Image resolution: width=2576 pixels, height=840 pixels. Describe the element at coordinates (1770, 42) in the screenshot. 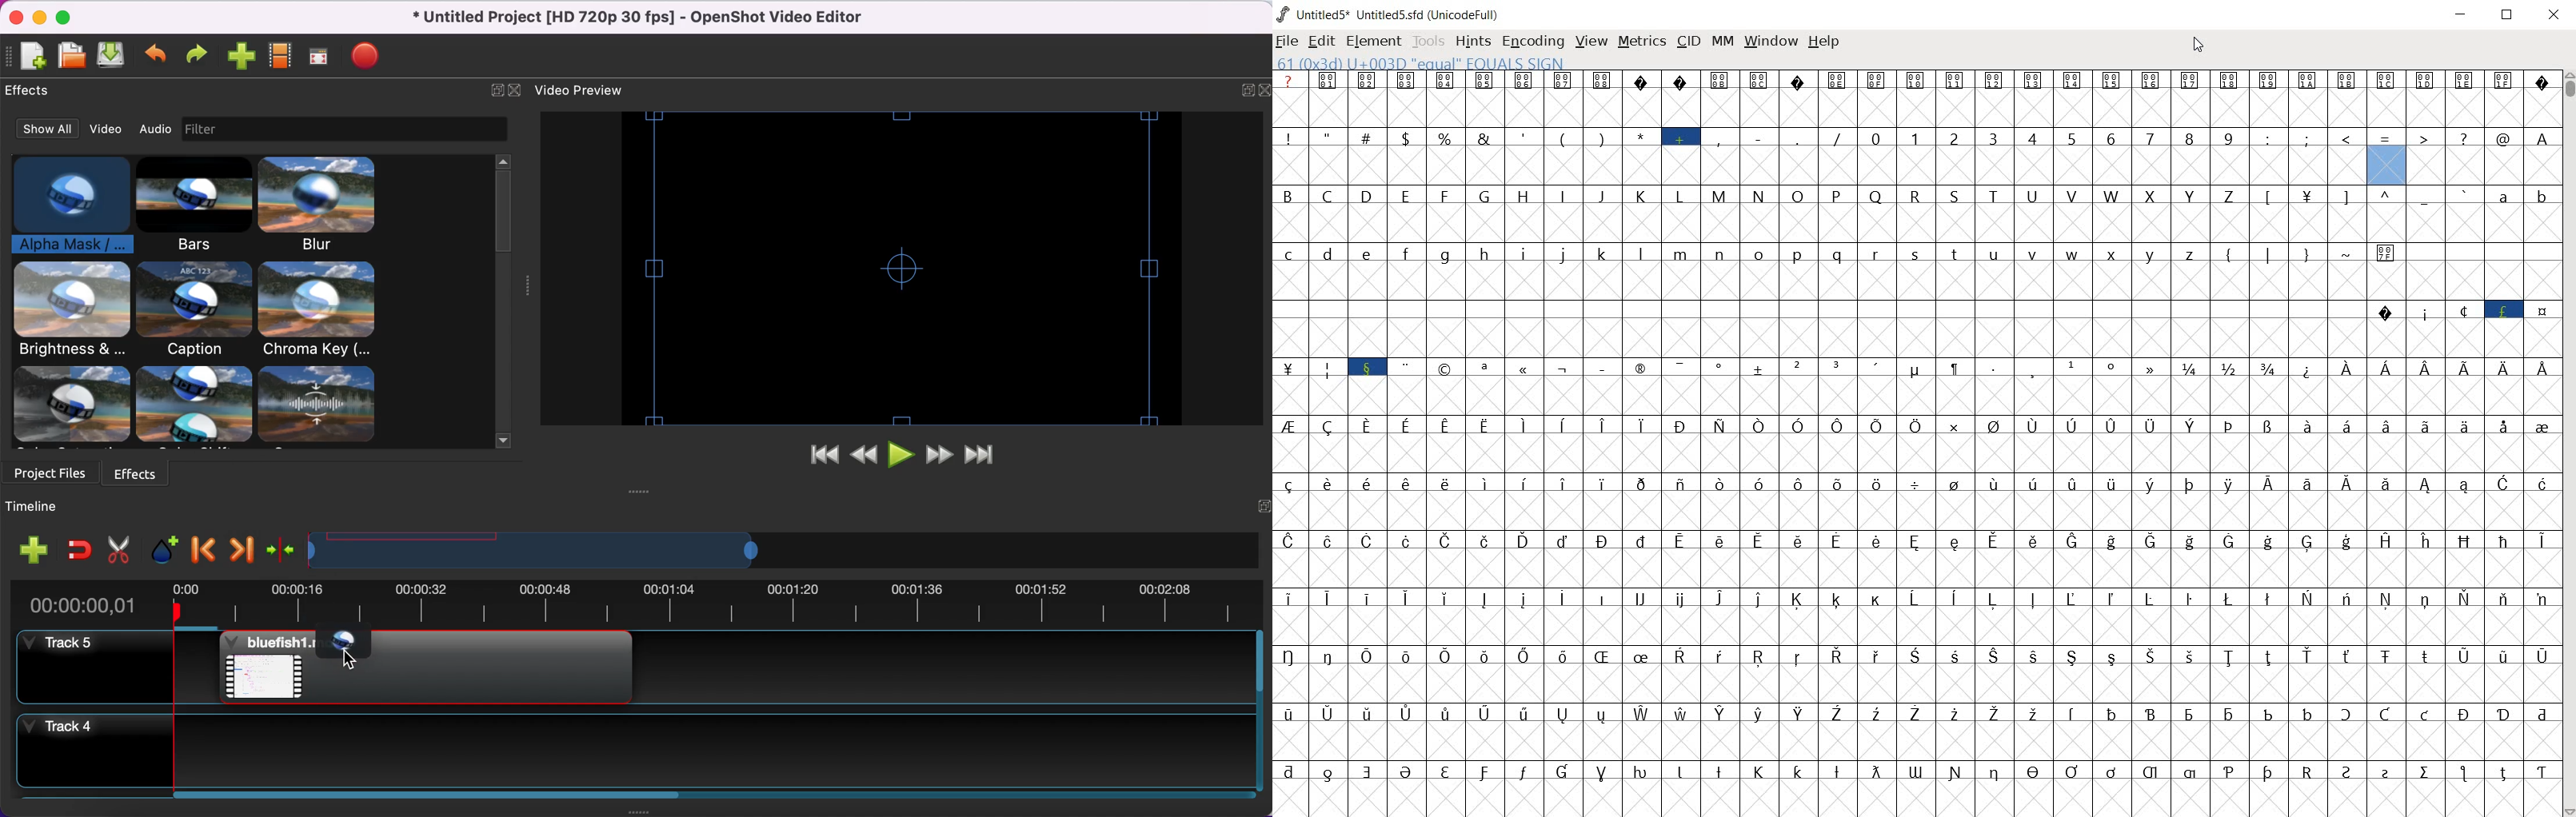

I see `window` at that location.